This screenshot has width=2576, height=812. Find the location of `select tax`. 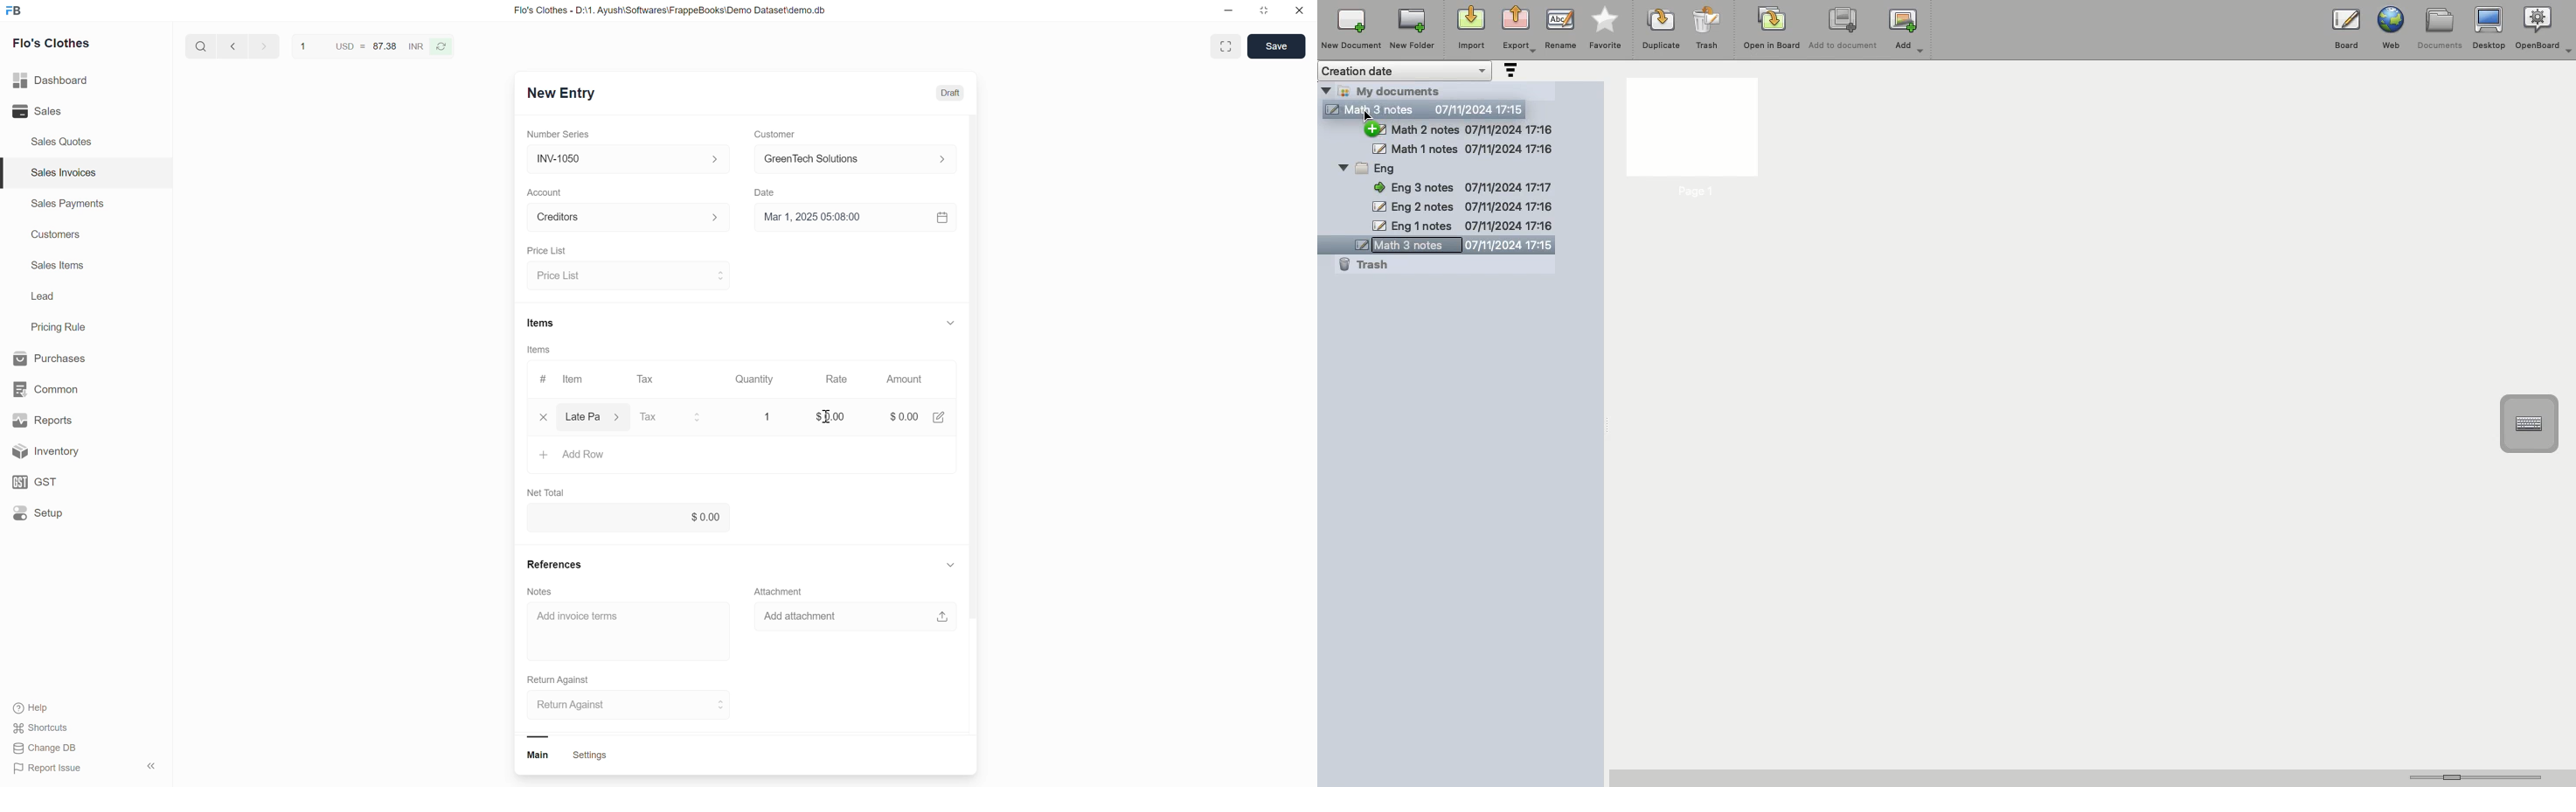

select tax is located at coordinates (672, 417).